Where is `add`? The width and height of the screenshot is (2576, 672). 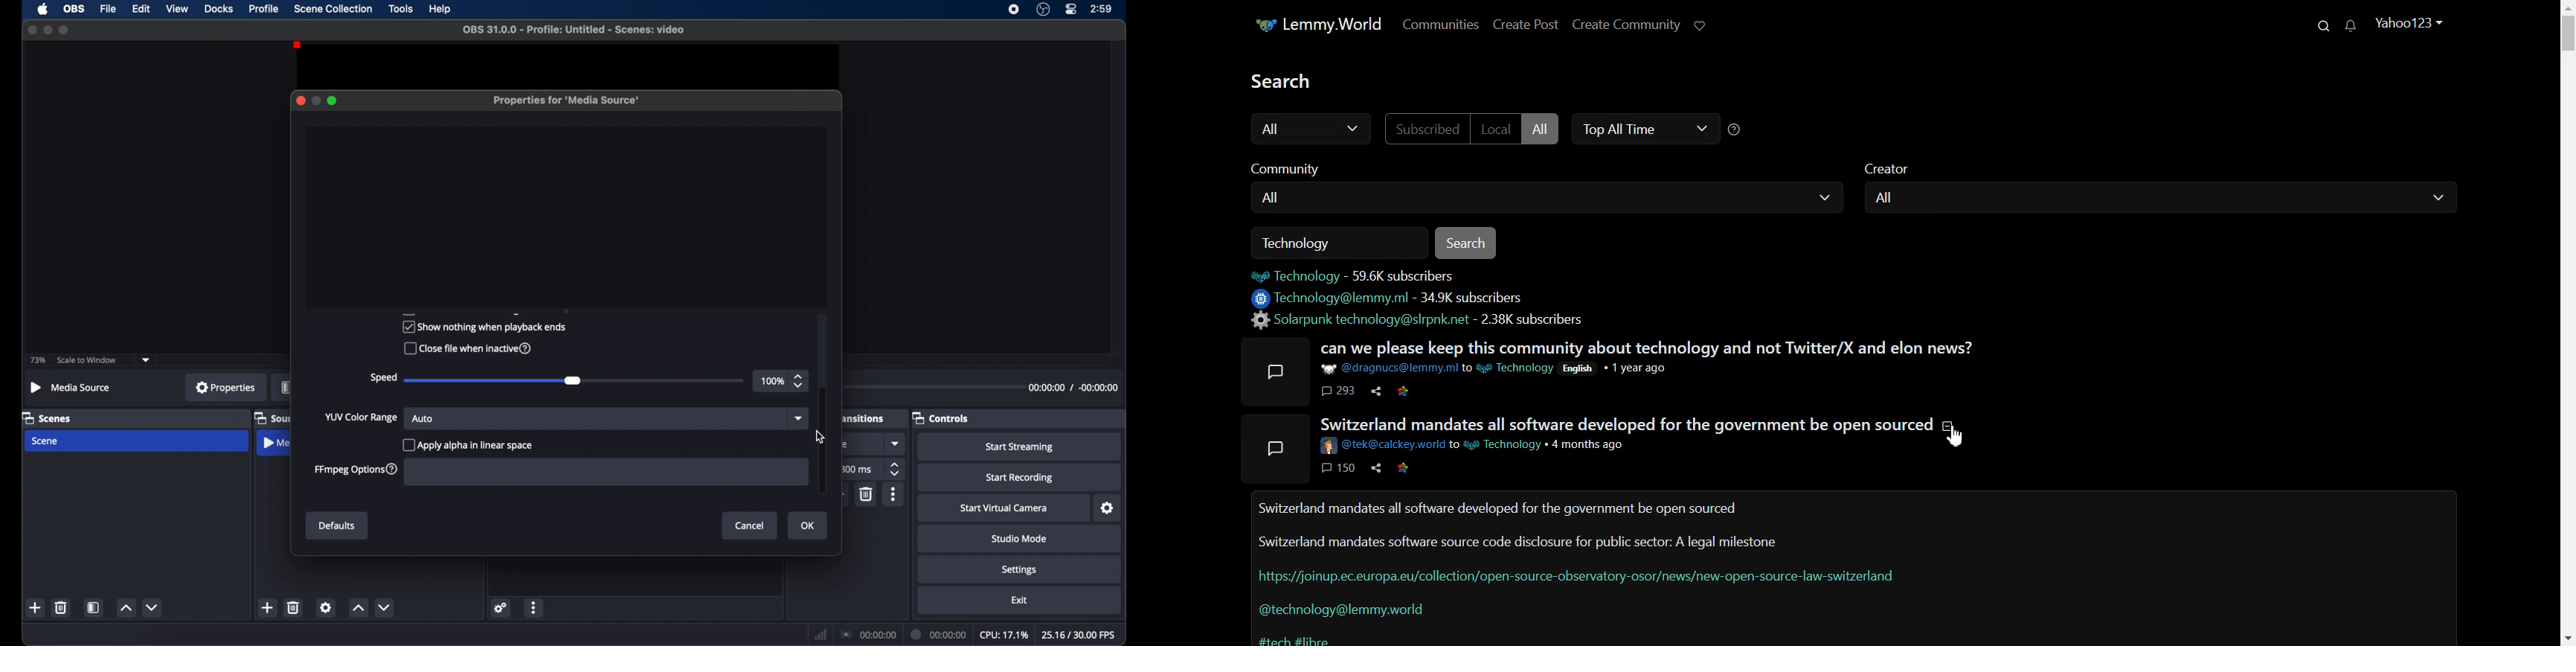
add is located at coordinates (35, 607).